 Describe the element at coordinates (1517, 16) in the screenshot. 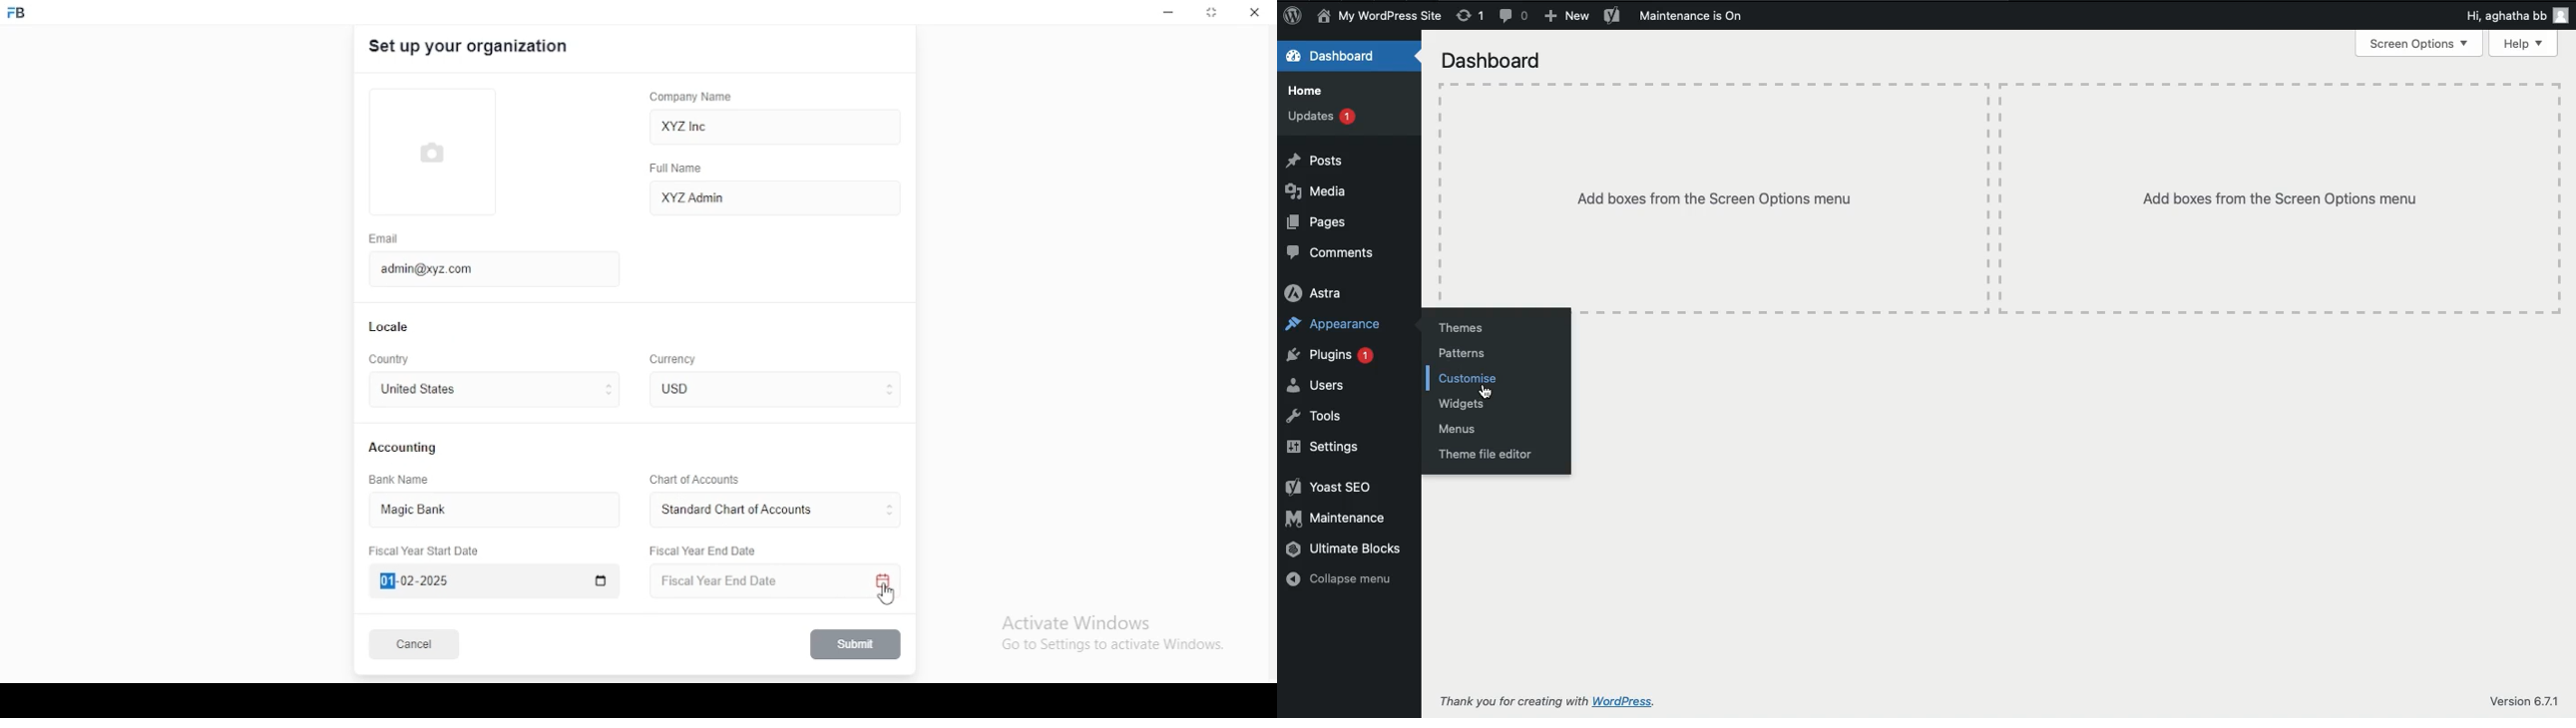

I see `Comments` at that location.